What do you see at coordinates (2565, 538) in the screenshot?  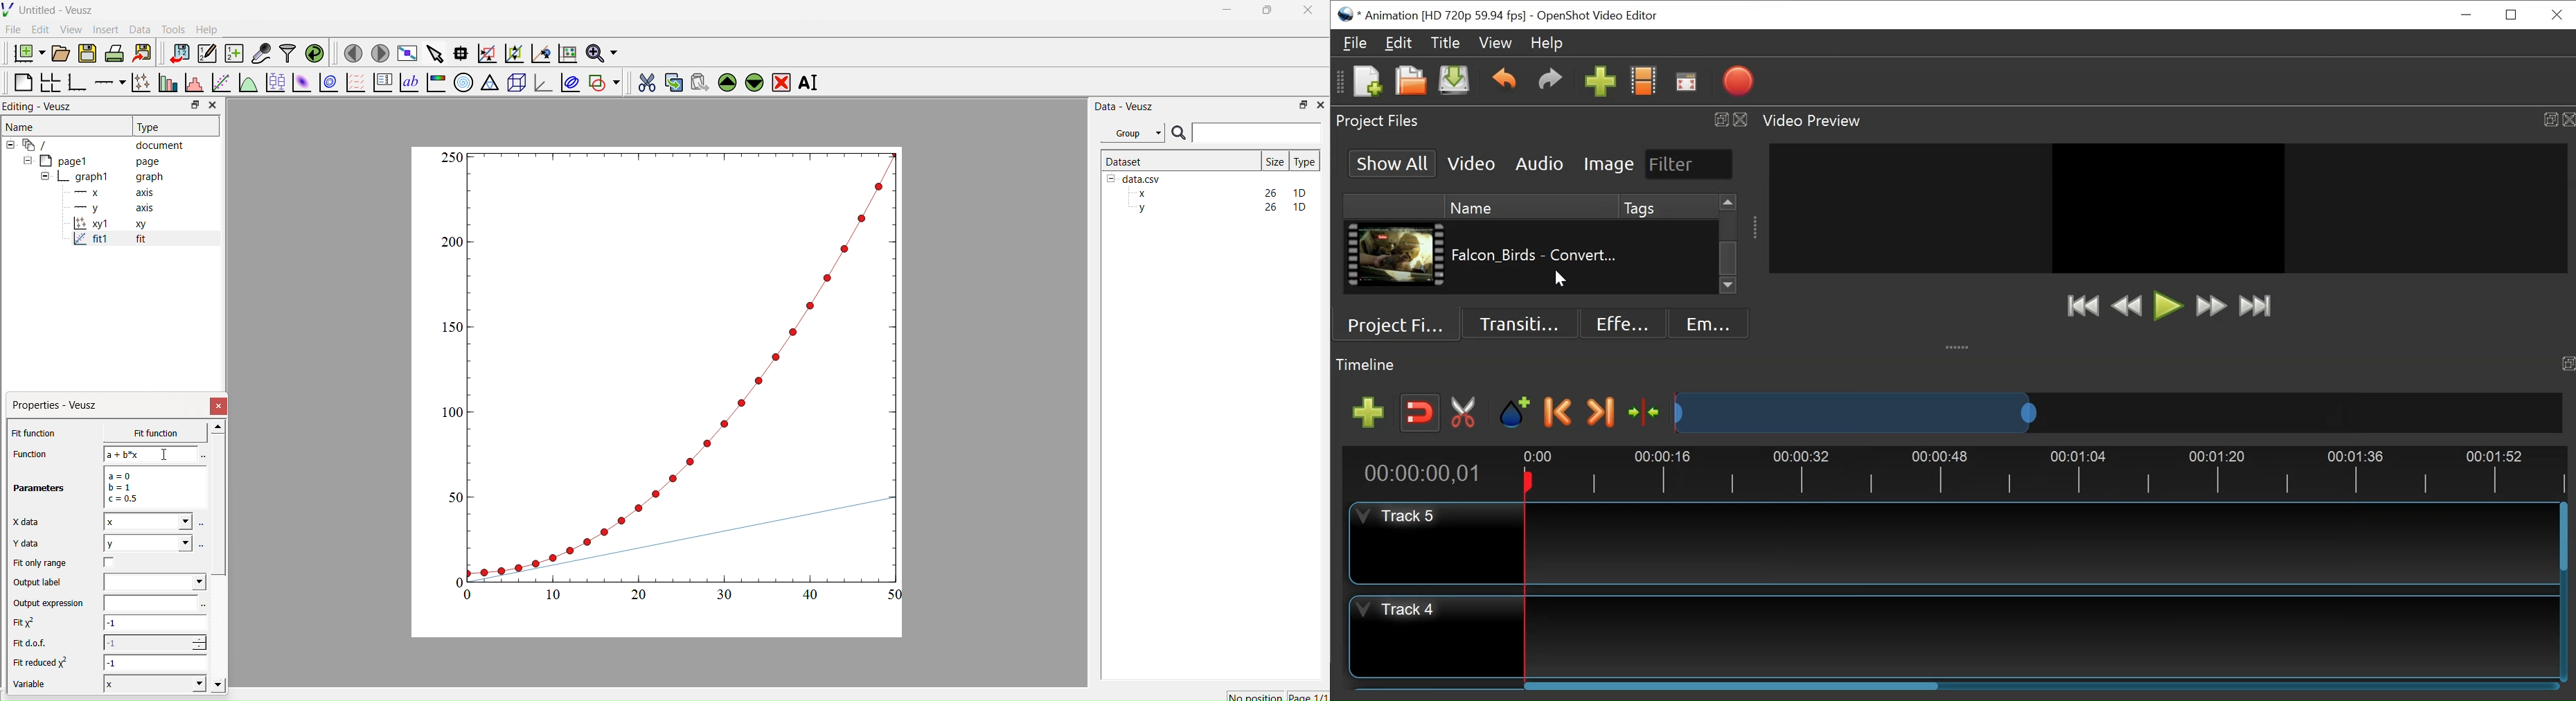 I see `Vertical Scroll bar` at bounding box center [2565, 538].